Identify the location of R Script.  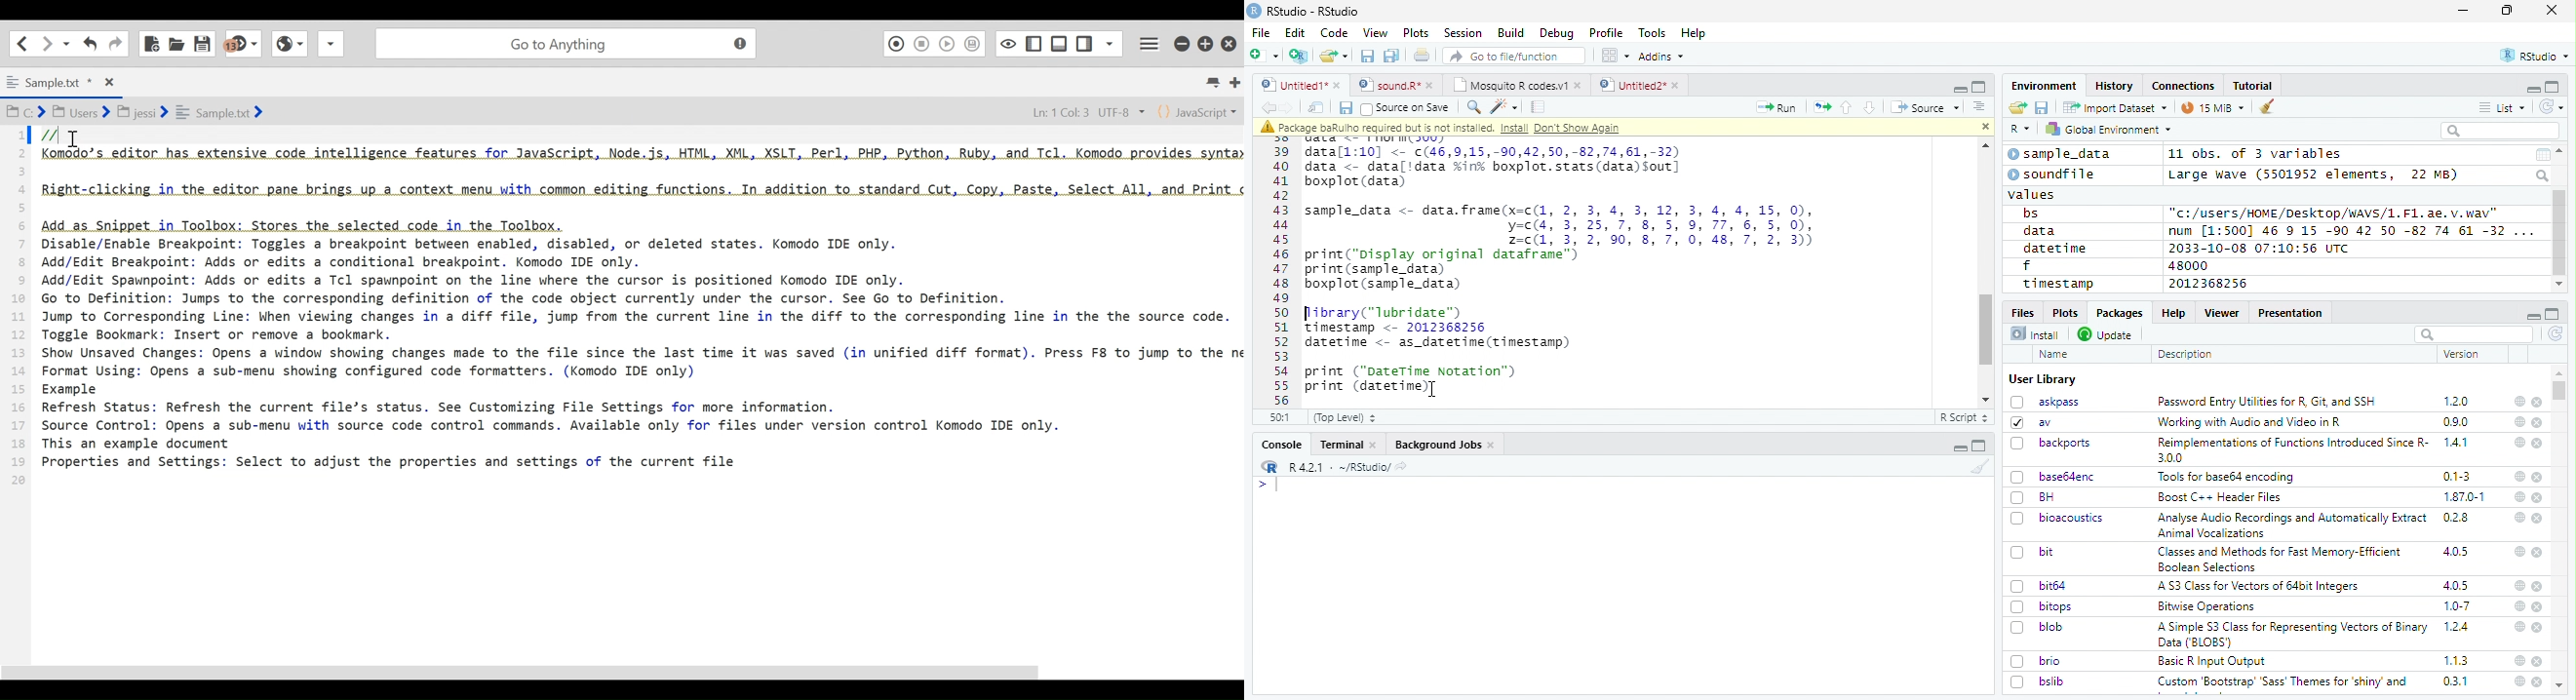
(1963, 418).